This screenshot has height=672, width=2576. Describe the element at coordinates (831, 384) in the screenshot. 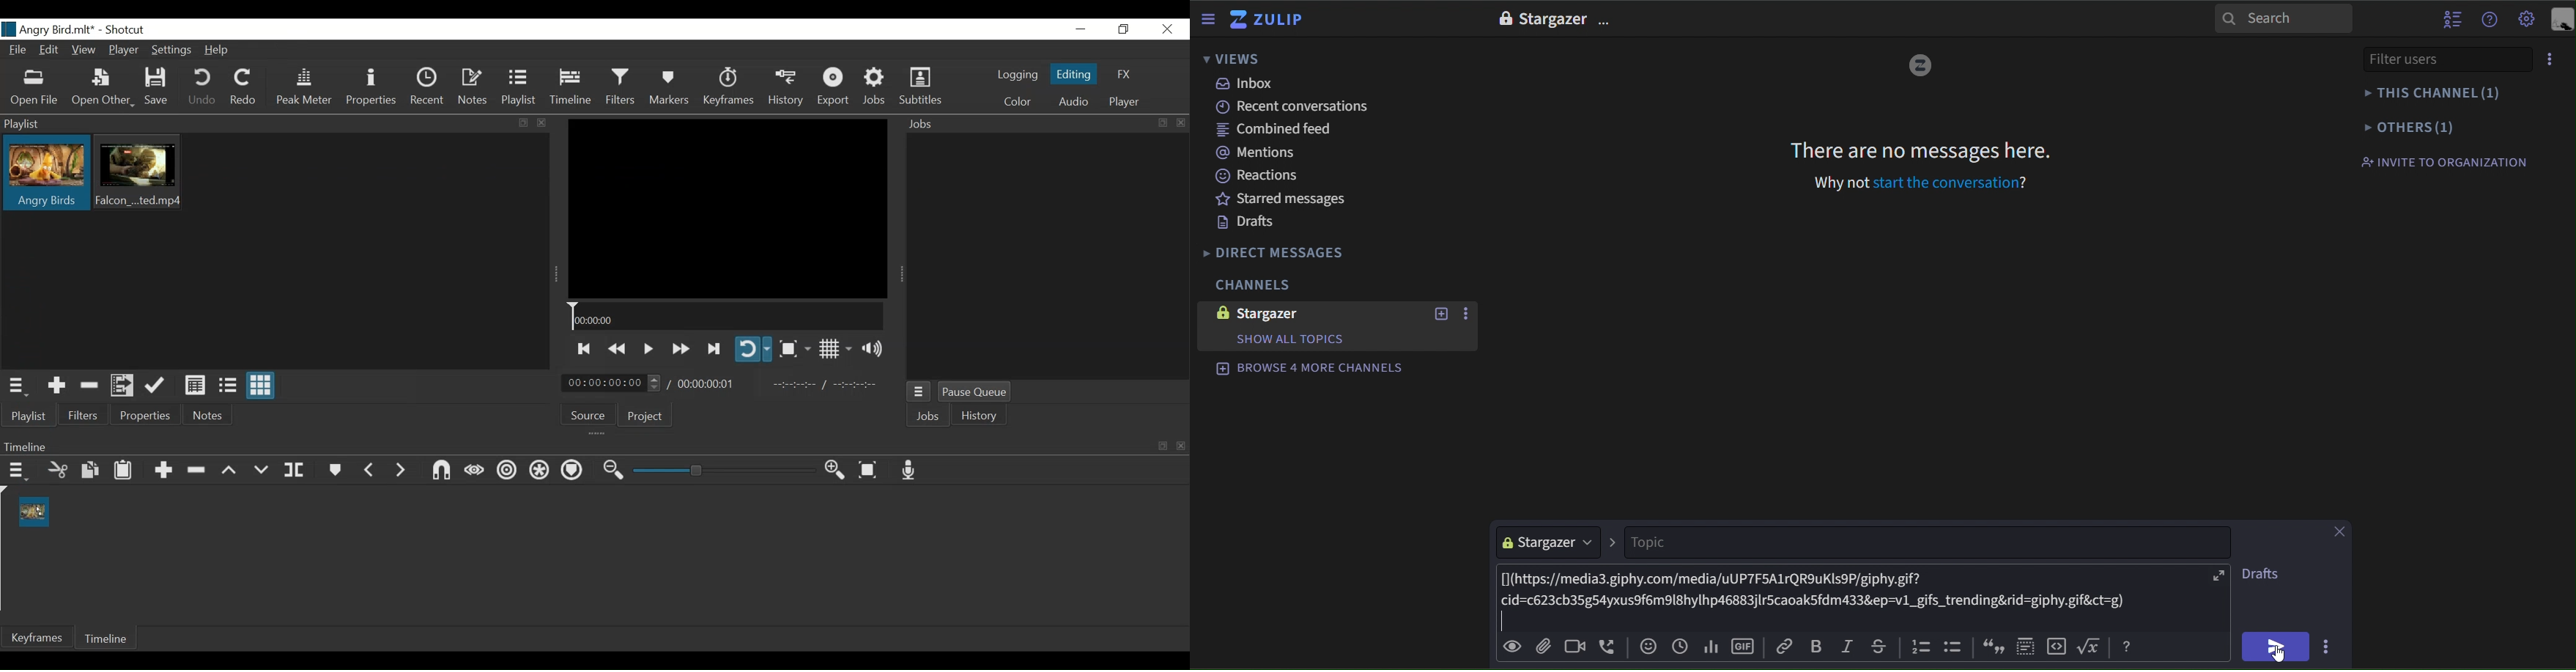

I see `In point` at that location.